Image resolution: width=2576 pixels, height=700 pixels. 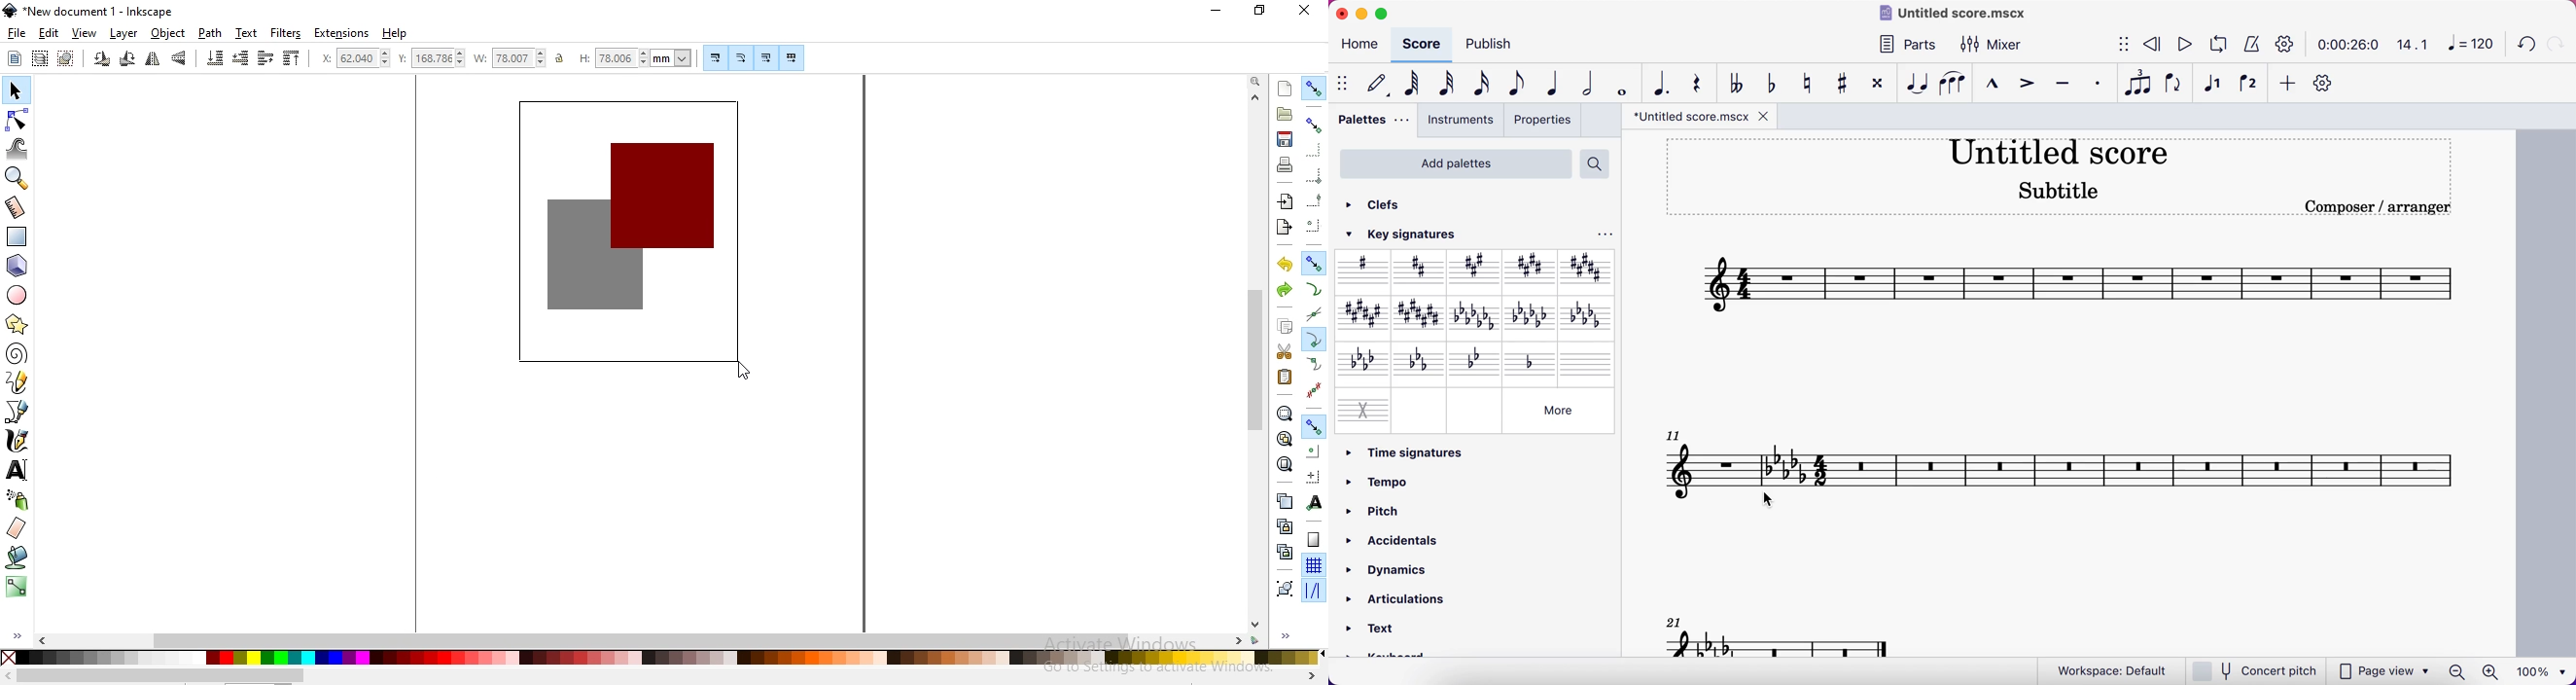 I want to click on zoom out, so click(x=2457, y=671).